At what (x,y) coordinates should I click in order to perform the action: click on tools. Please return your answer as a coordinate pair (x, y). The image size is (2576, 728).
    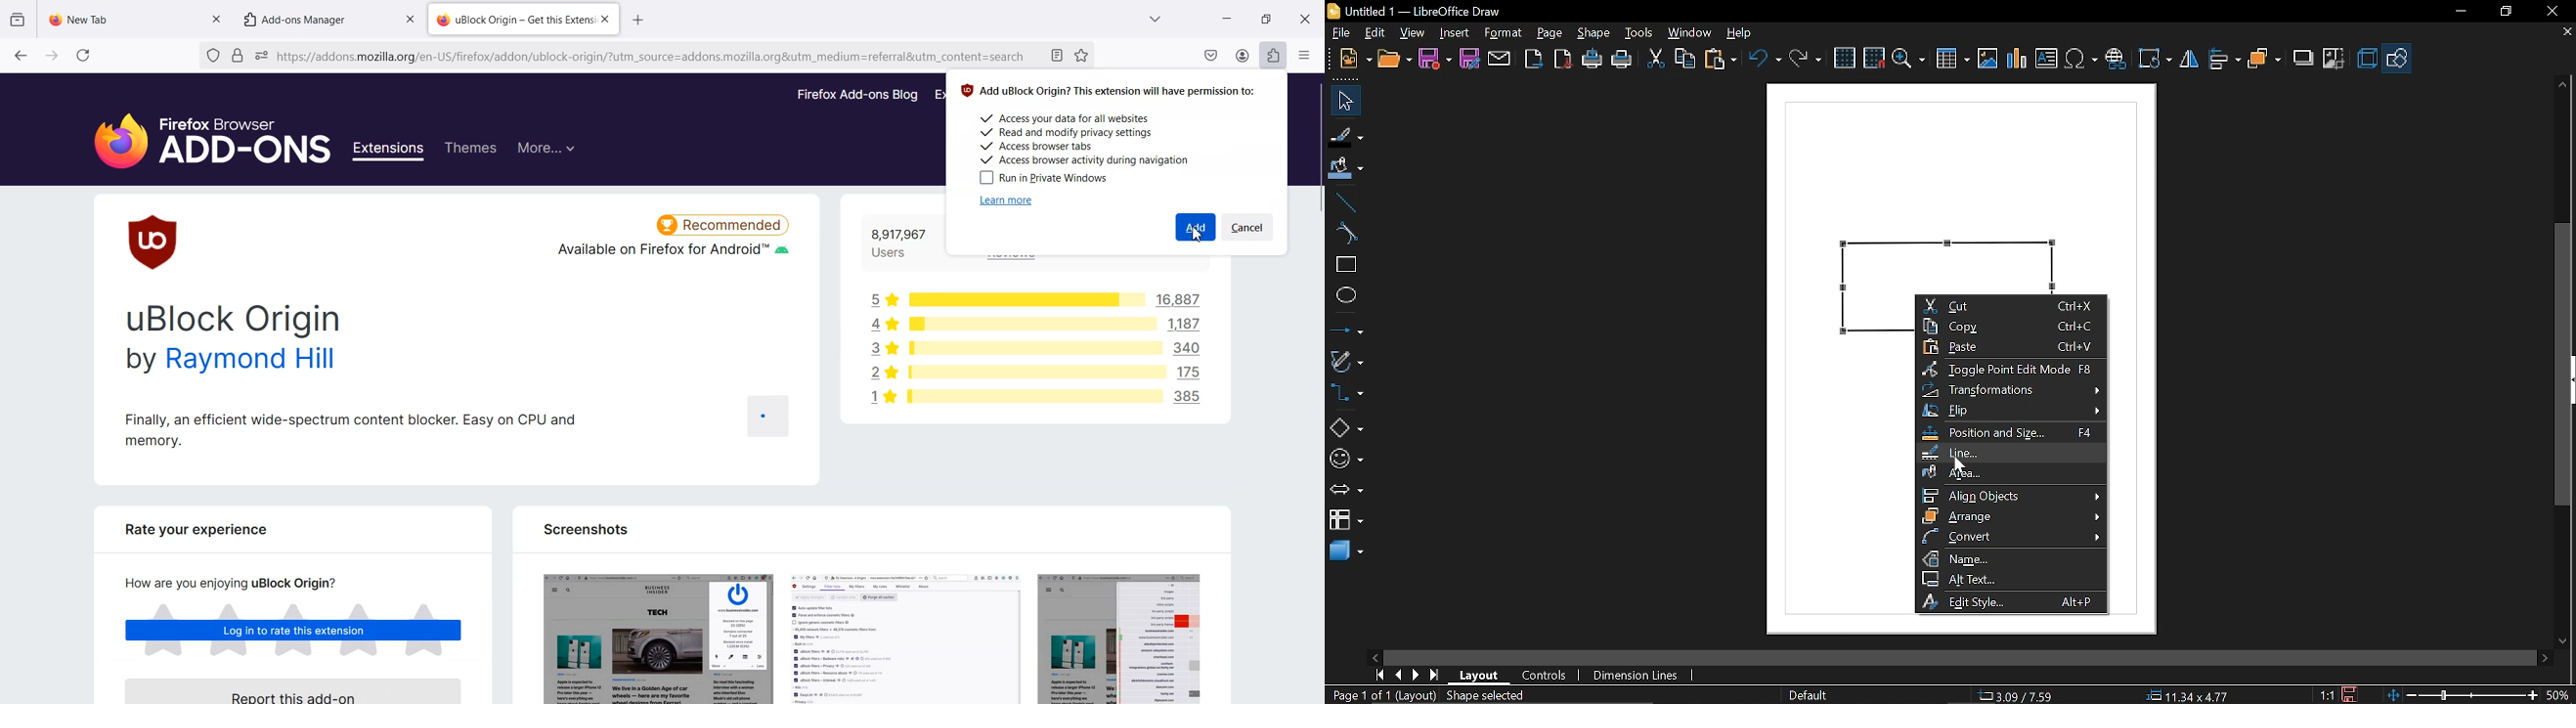
    Looking at the image, I should click on (1640, 33).